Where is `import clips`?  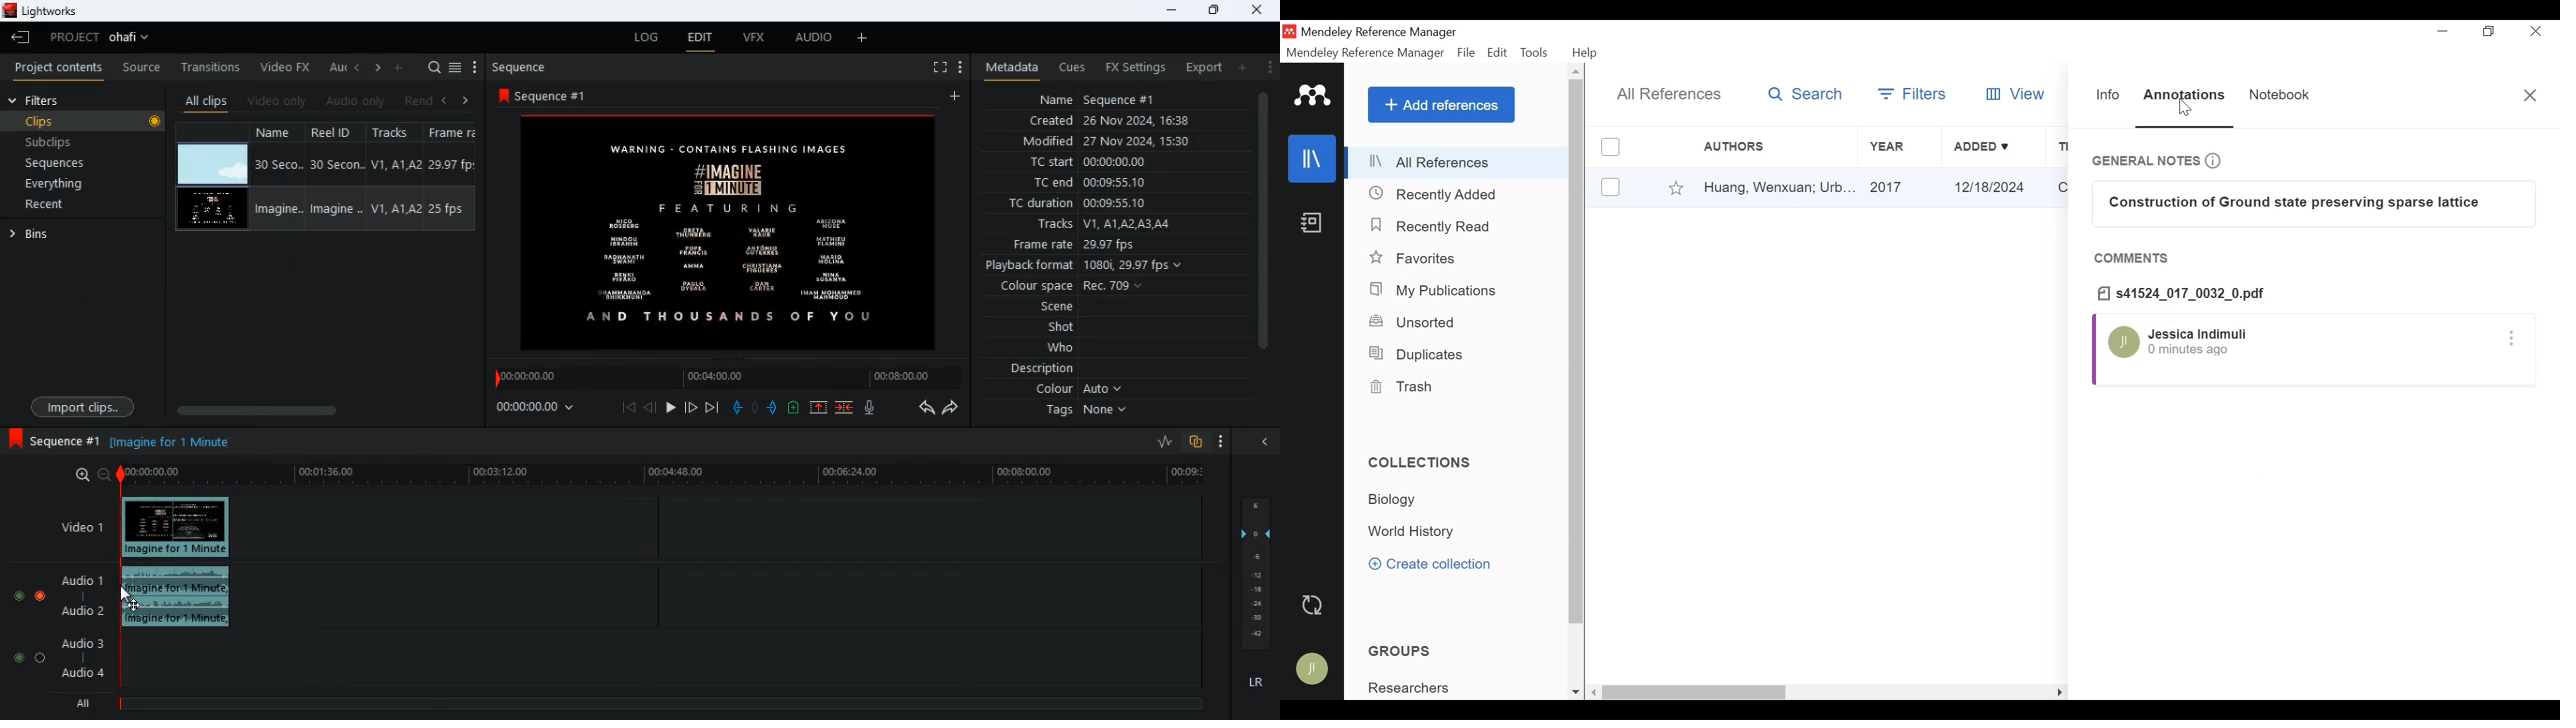
import clips is located at coordinates (83, 406).